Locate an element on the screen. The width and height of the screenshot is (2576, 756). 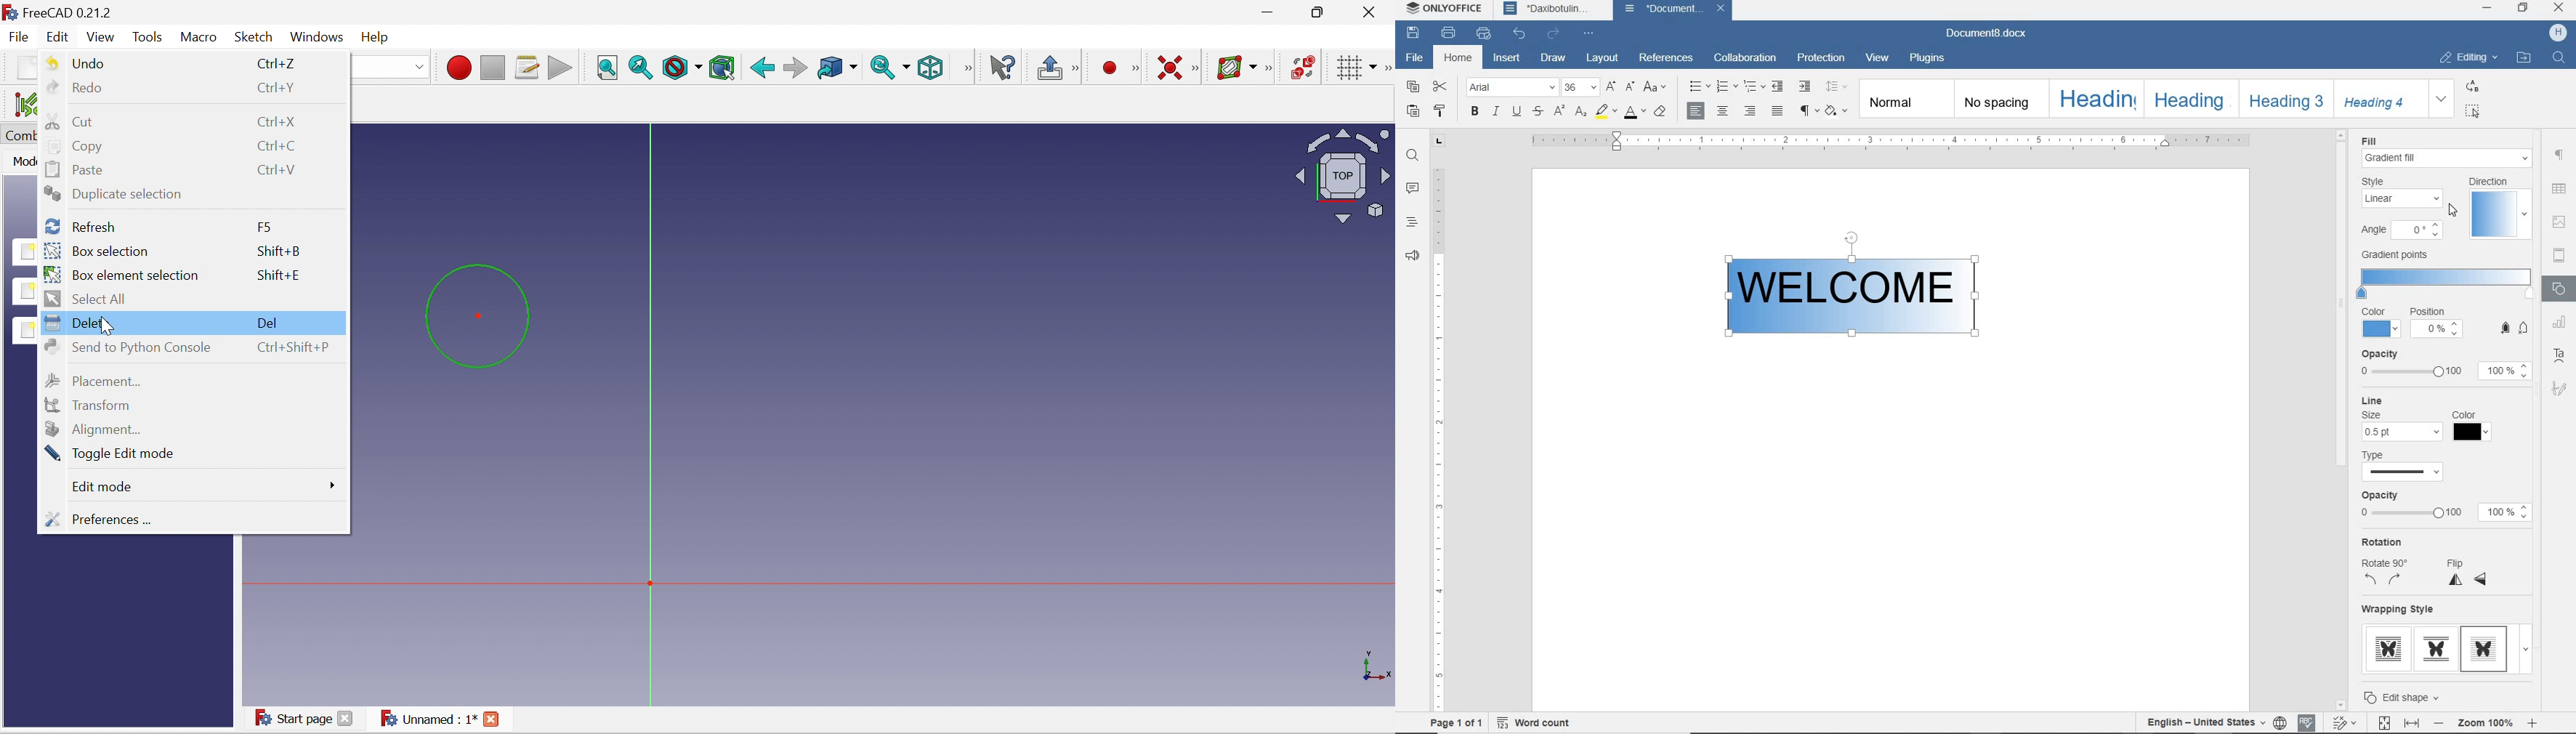
Cut is located at coordinates (68, 121).